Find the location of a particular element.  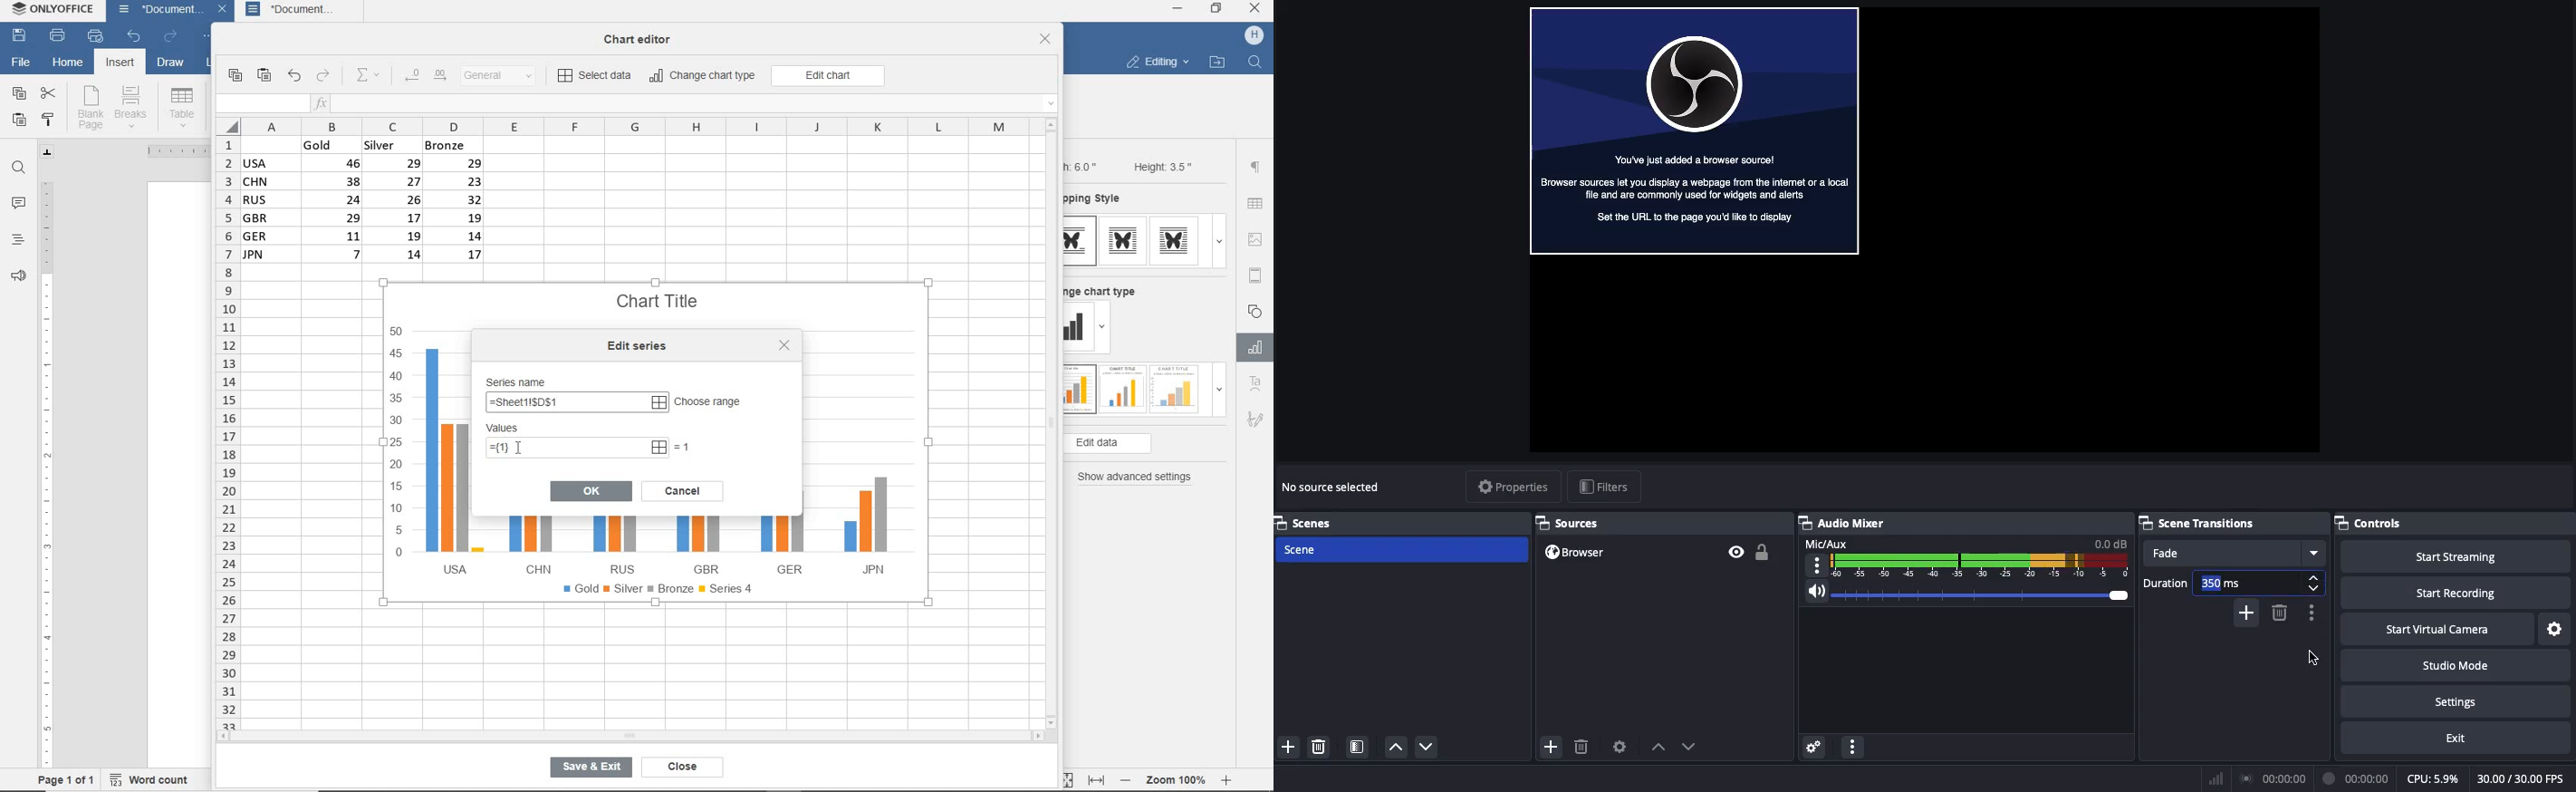

Clicked is located at coordinates (2313, 653).